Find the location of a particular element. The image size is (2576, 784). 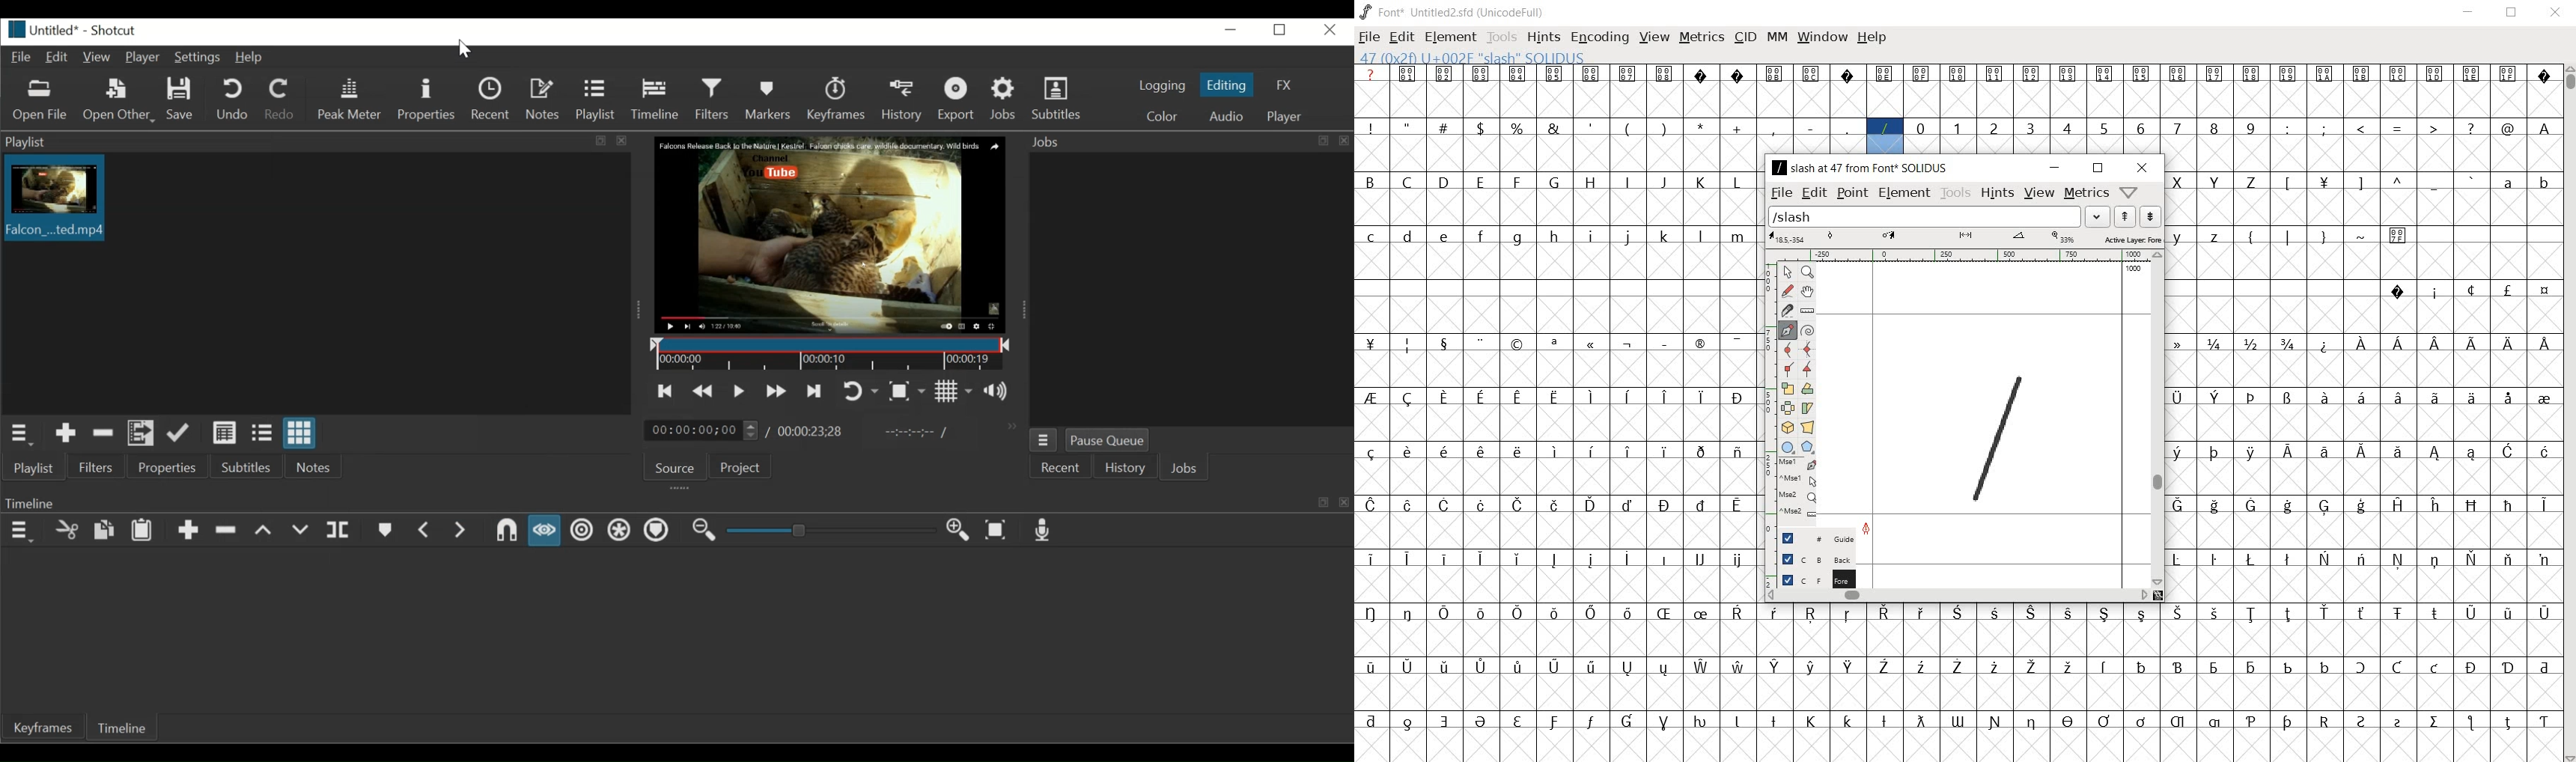

empty cells is located at coordinates (2362, 370).